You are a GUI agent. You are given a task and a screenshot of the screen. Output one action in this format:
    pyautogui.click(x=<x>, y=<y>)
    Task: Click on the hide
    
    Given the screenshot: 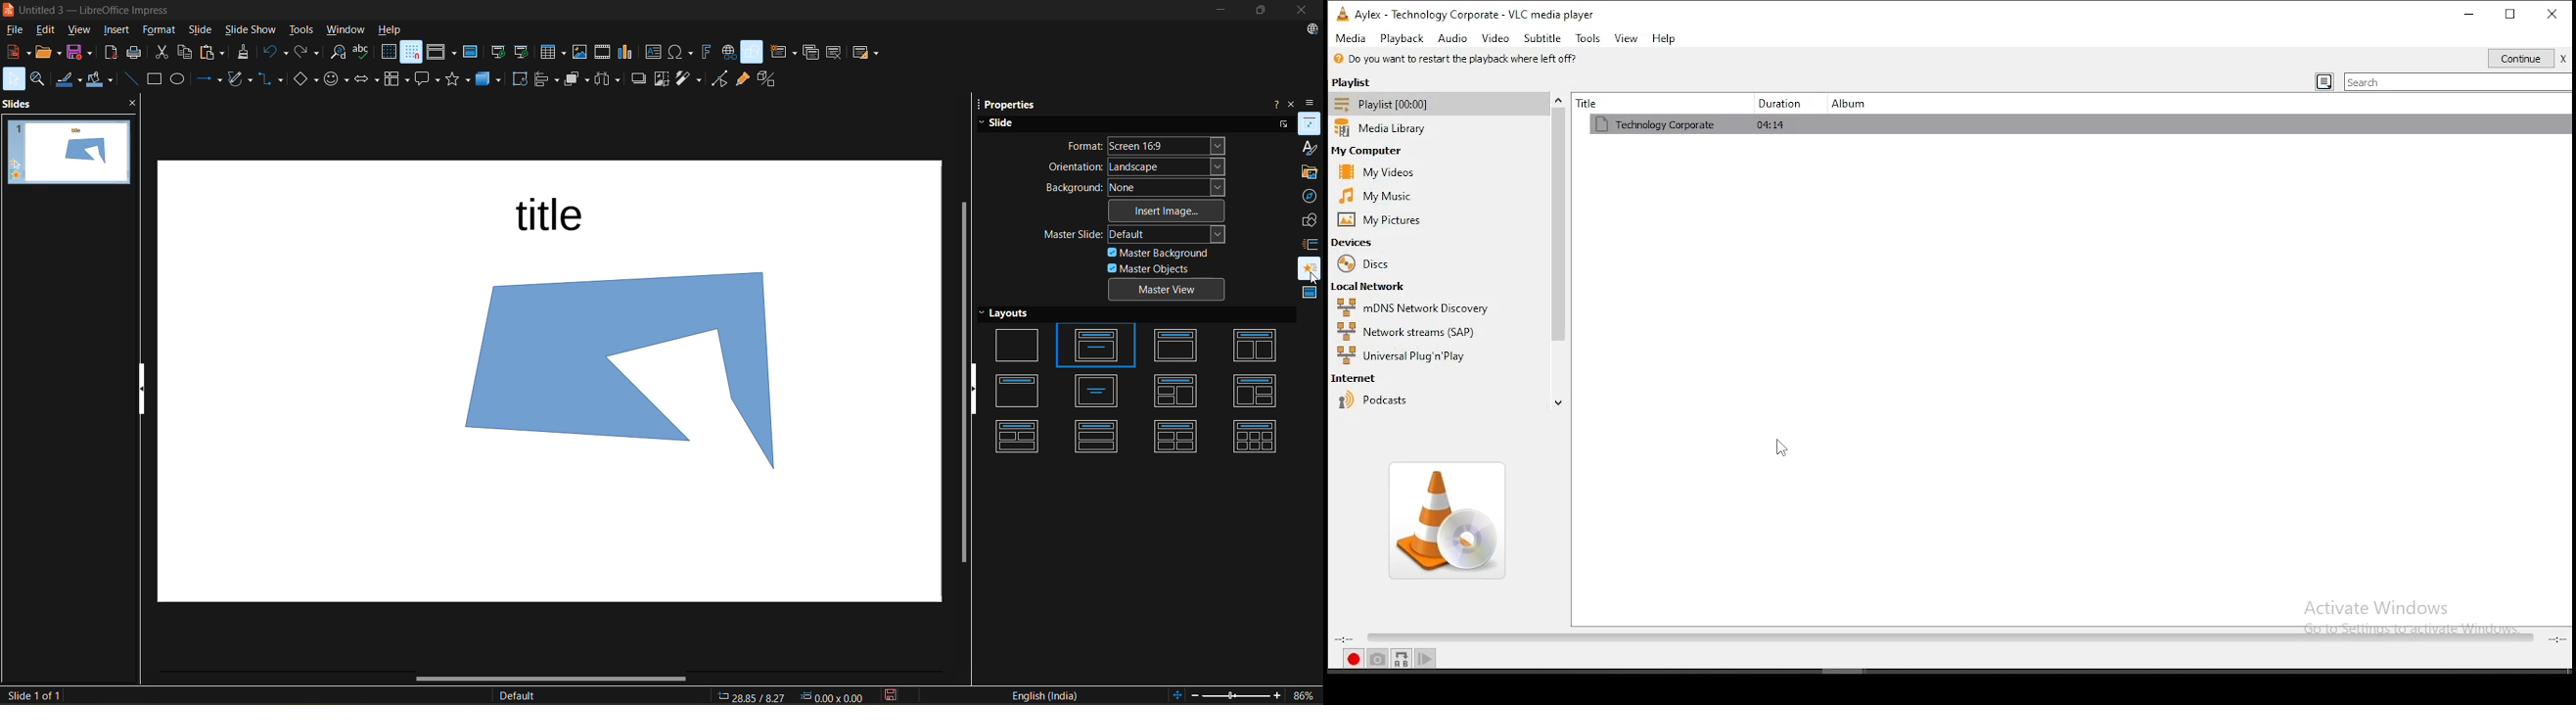 What is the action you would take?
    pyautogui.click(x=977, y=388)
    